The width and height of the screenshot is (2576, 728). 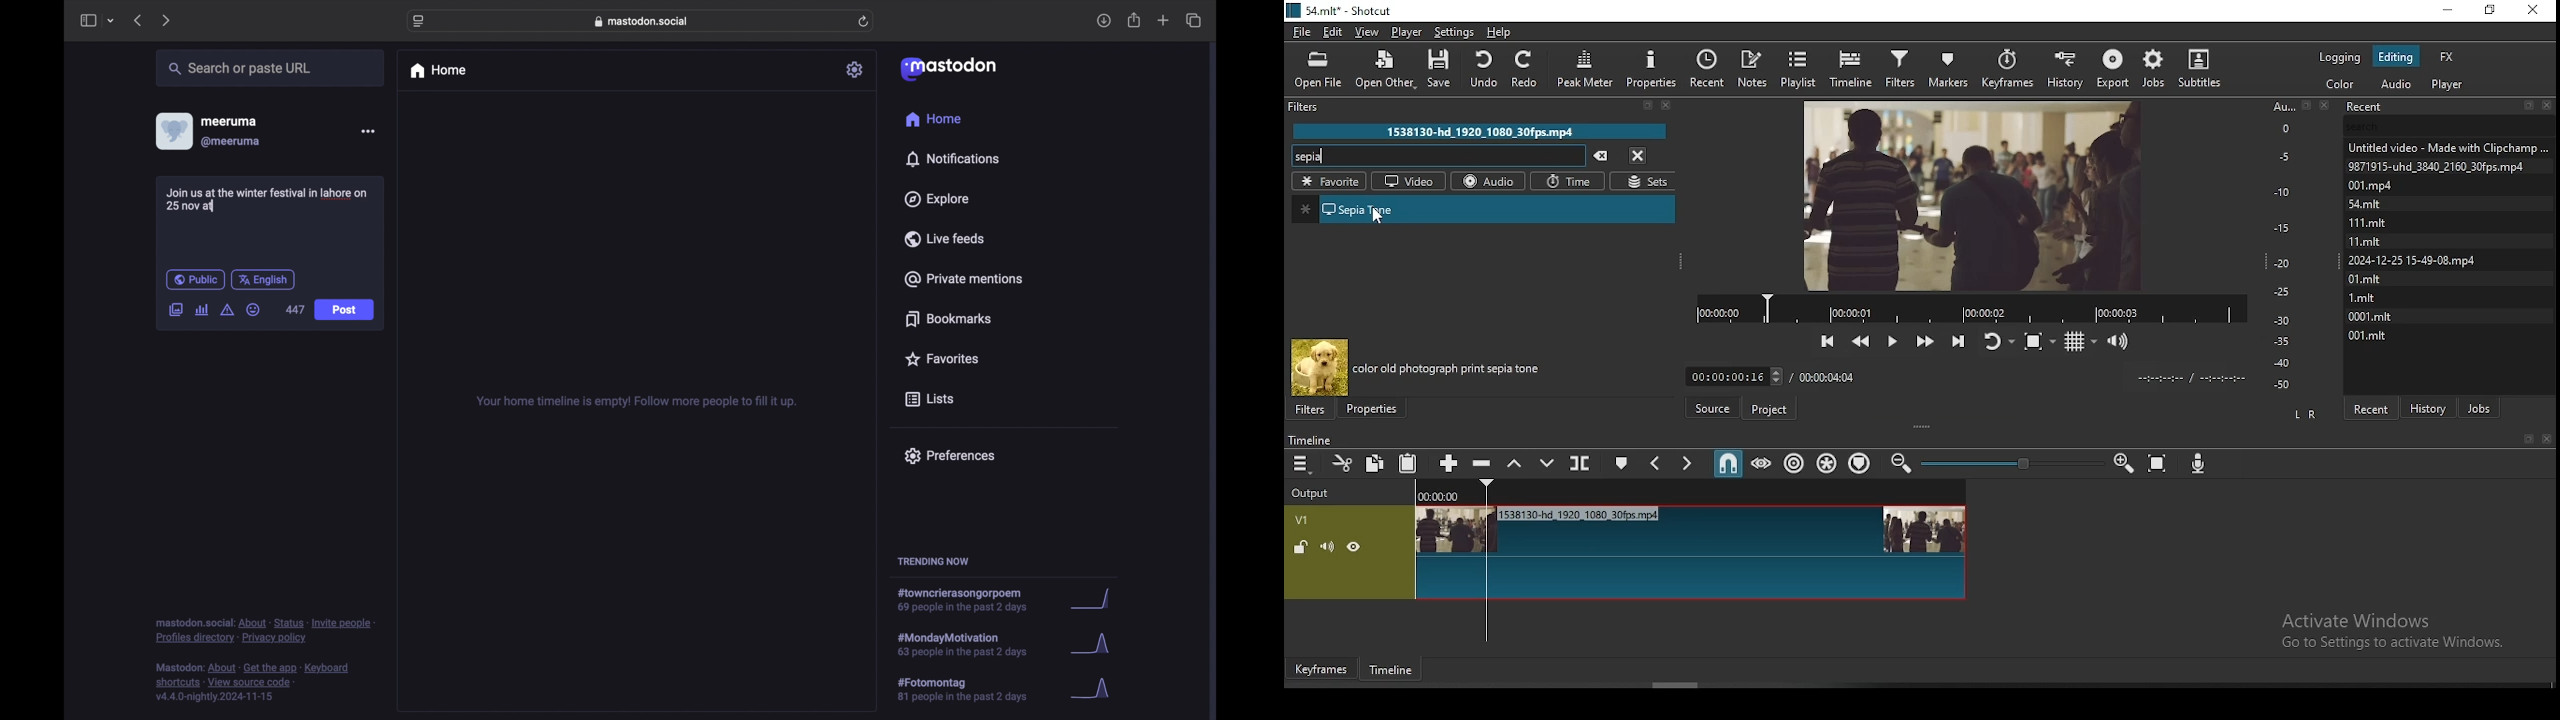 What do you see at coordinates (2449, 11) in the screenshot?
I see `minimize` at bounding box center [2449, 11].